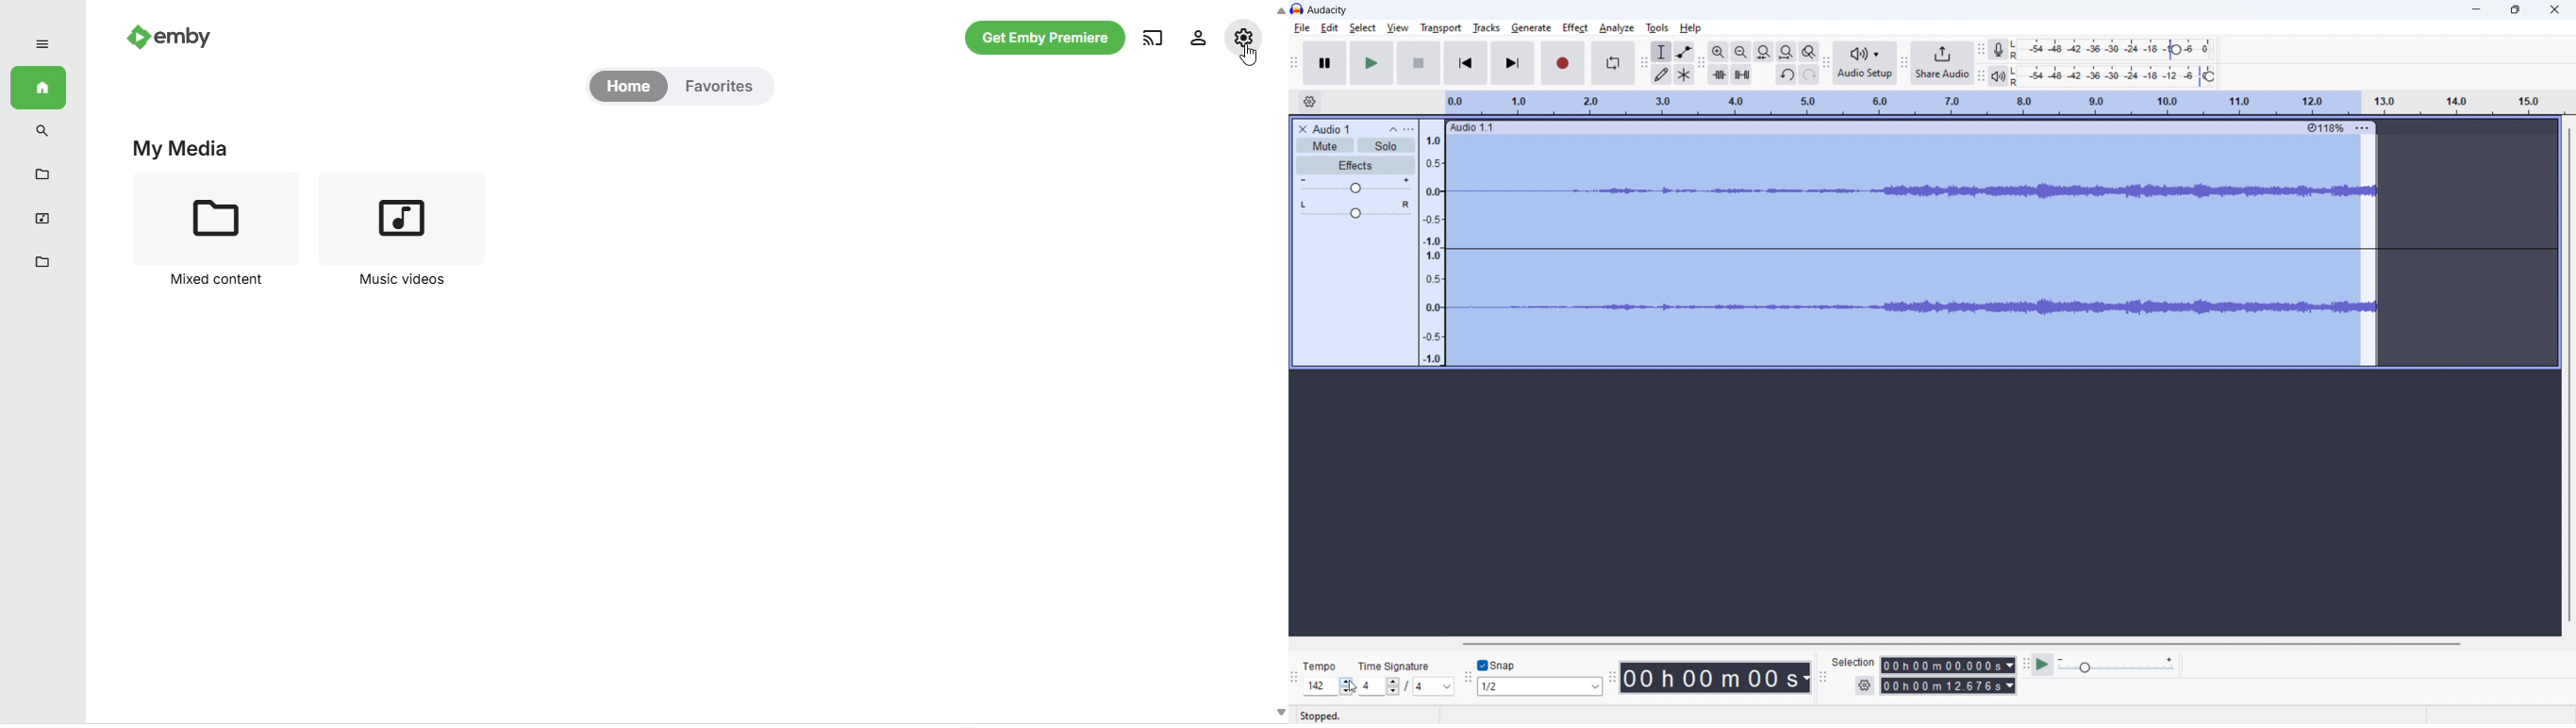 The image size is (2576, 728). I want to click on Pause, so click(1419, 64).